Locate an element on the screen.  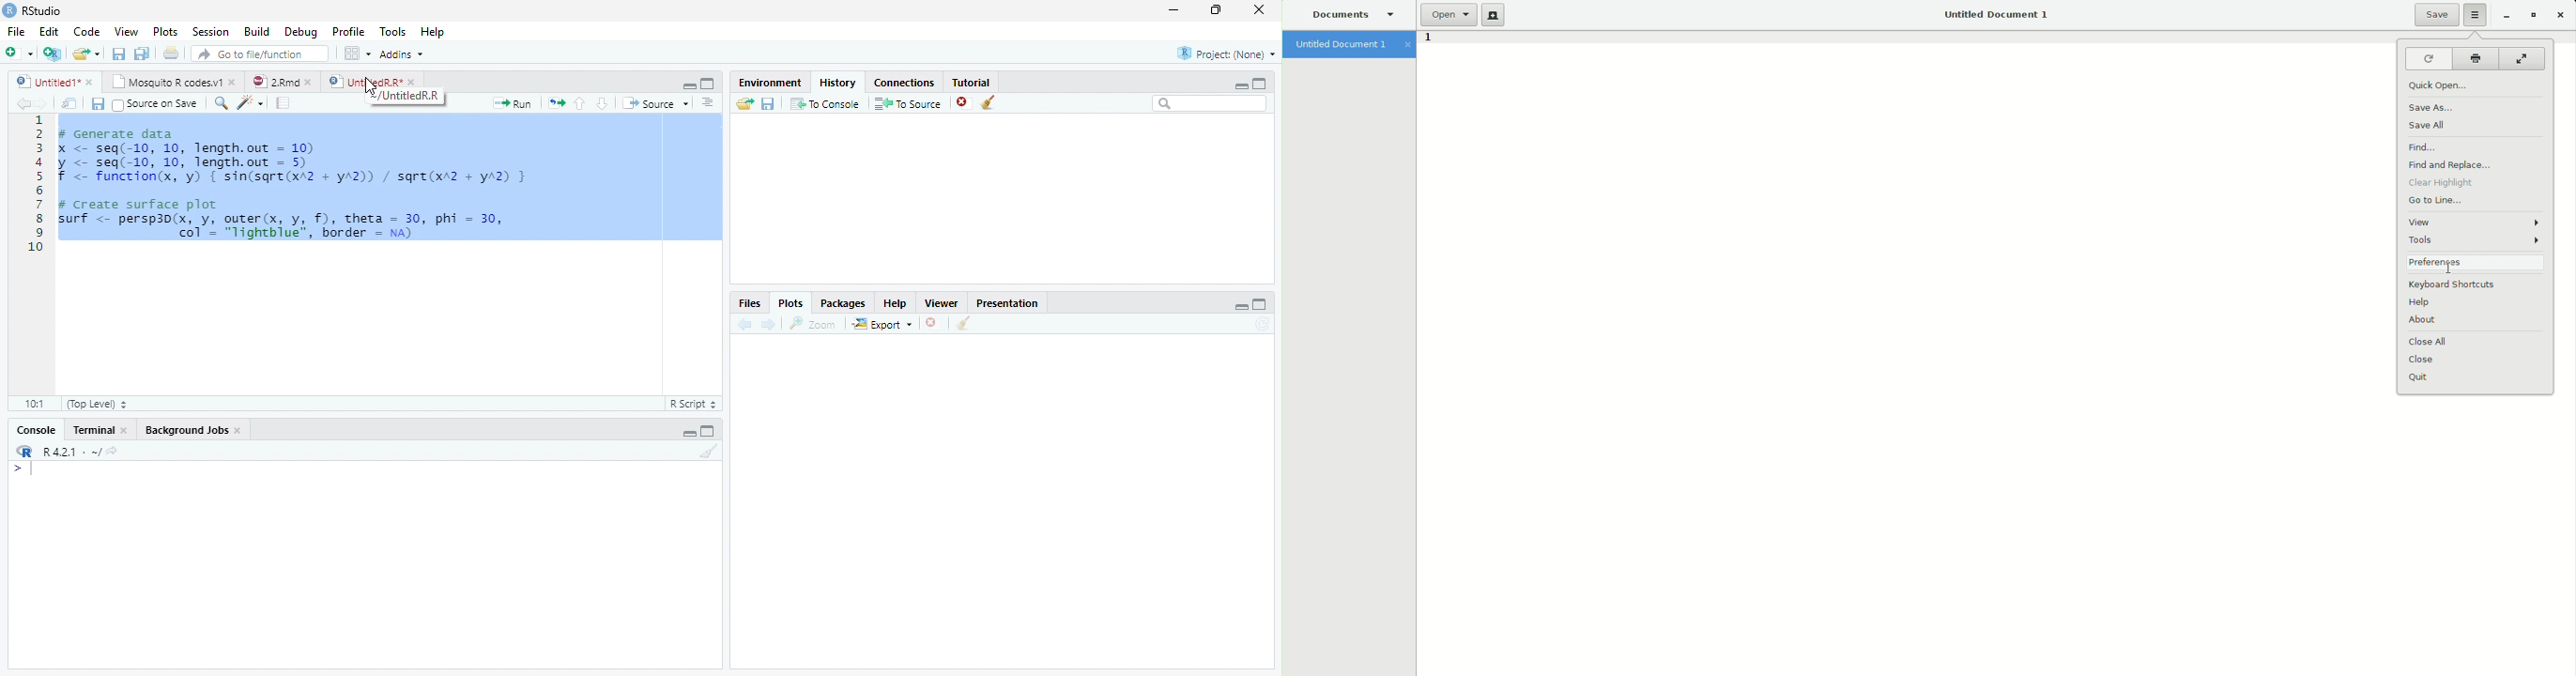
Run is located at coordinates (511, 103).